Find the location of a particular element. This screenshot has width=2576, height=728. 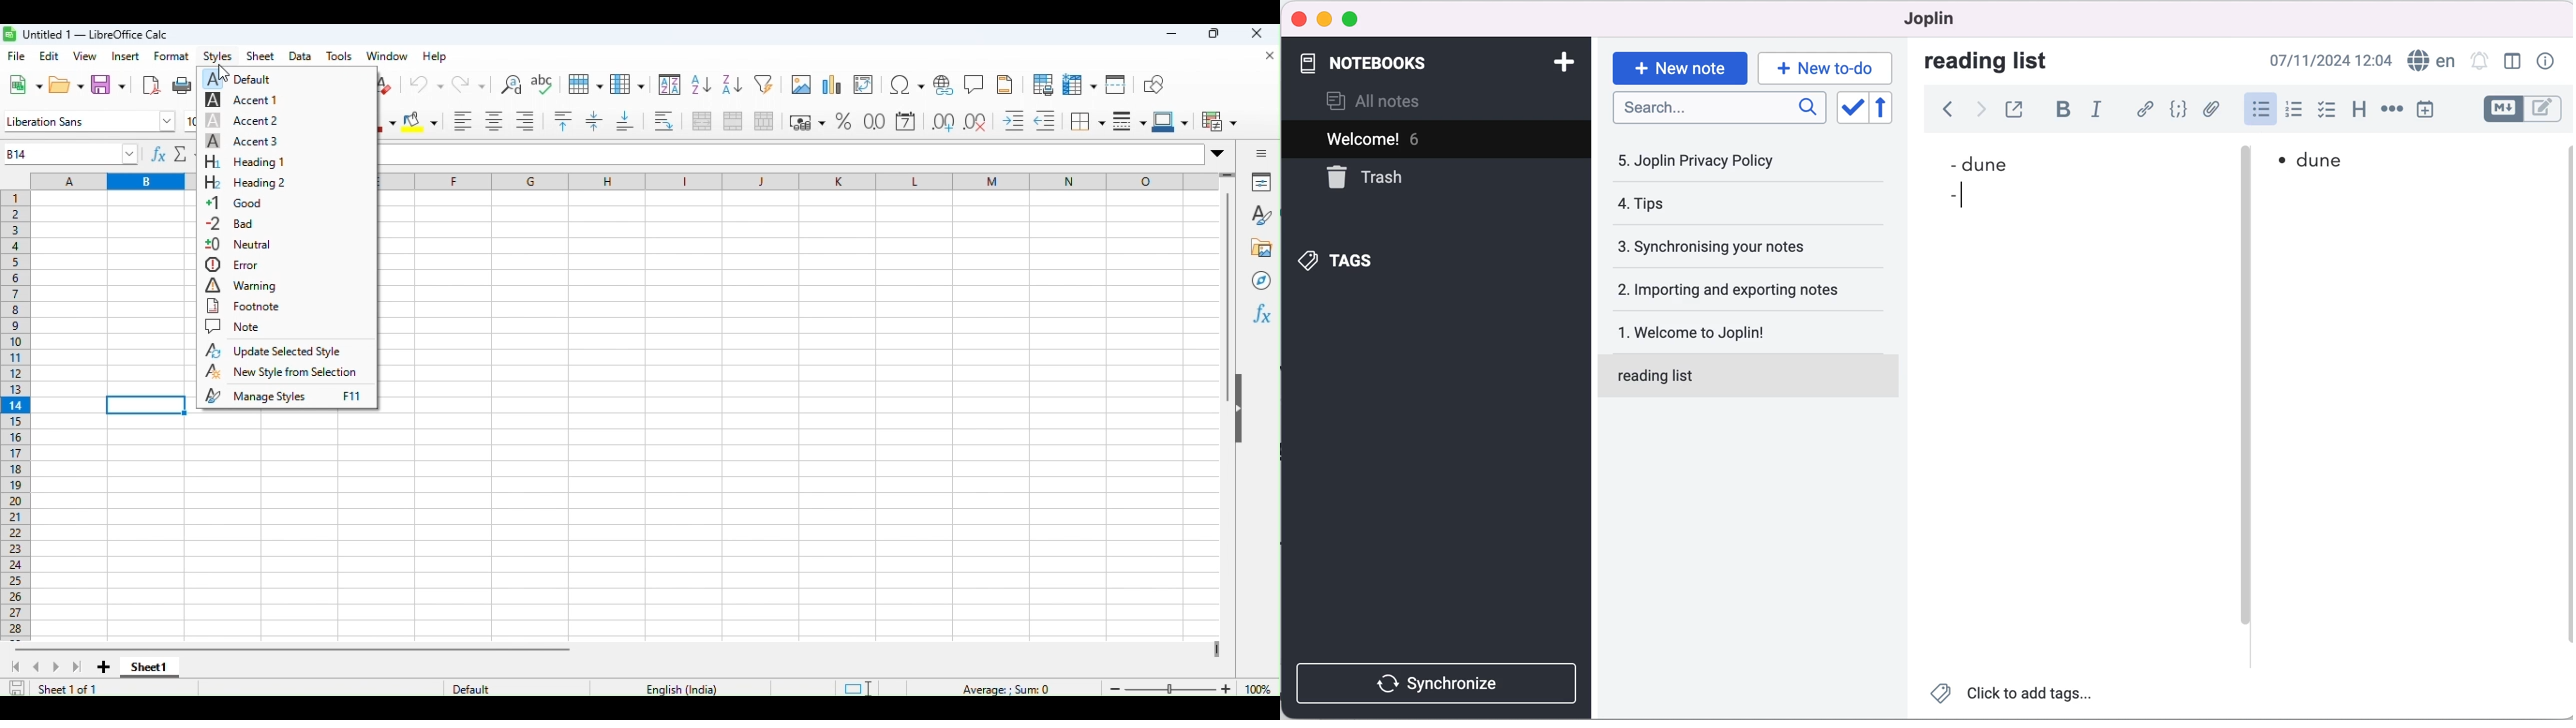

Insert link is located at coordinates (941, 85).